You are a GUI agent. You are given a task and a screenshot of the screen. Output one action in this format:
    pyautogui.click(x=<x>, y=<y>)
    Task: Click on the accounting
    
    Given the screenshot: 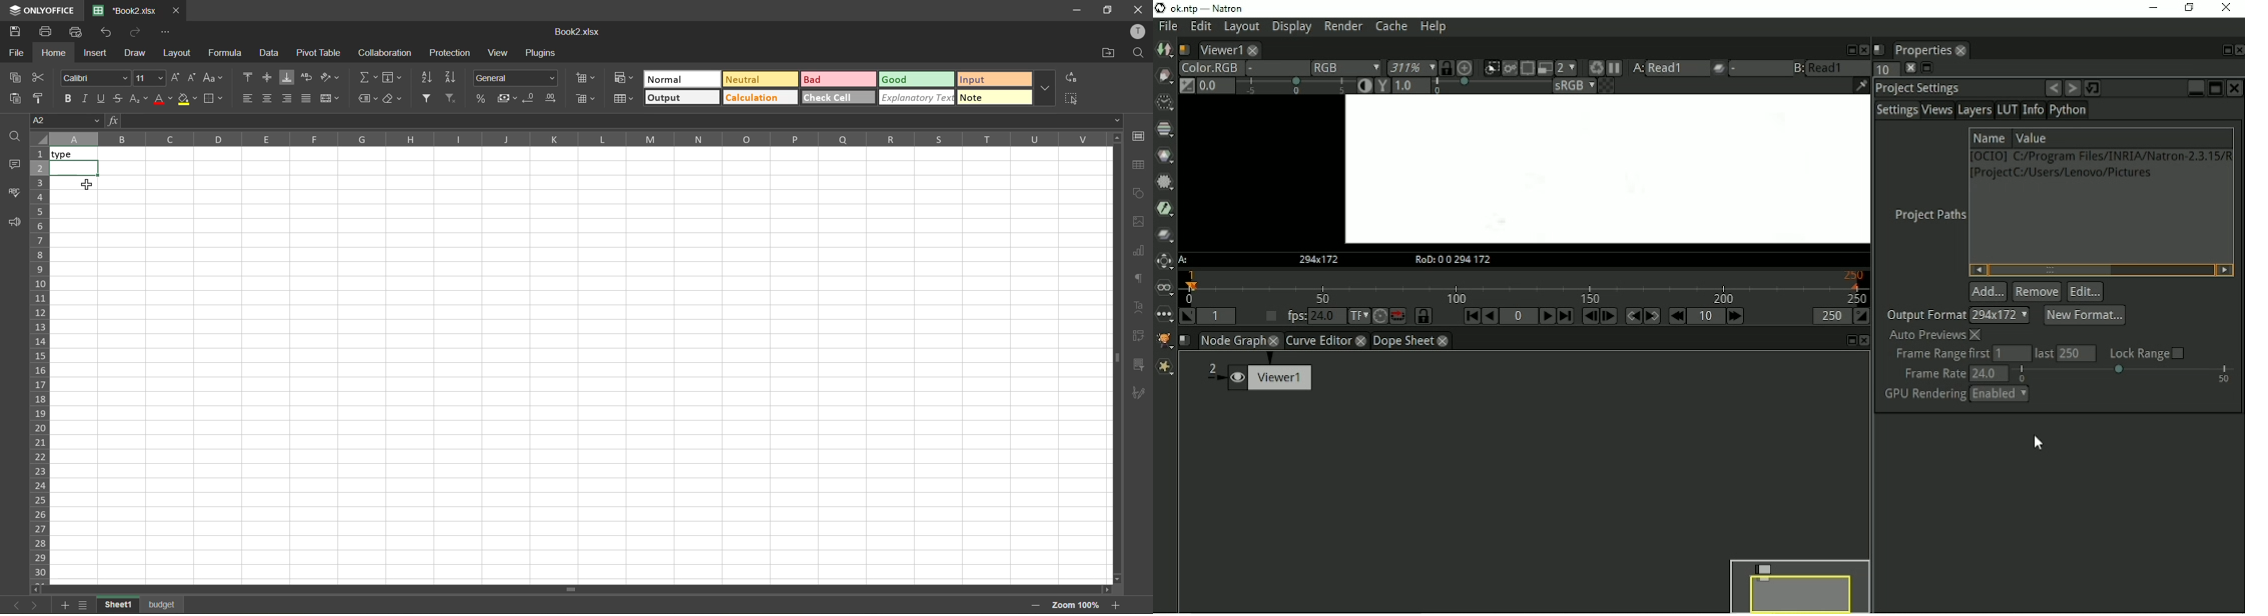 What is the action you would take?
    pyautogui.click(x=508, y=97)
    